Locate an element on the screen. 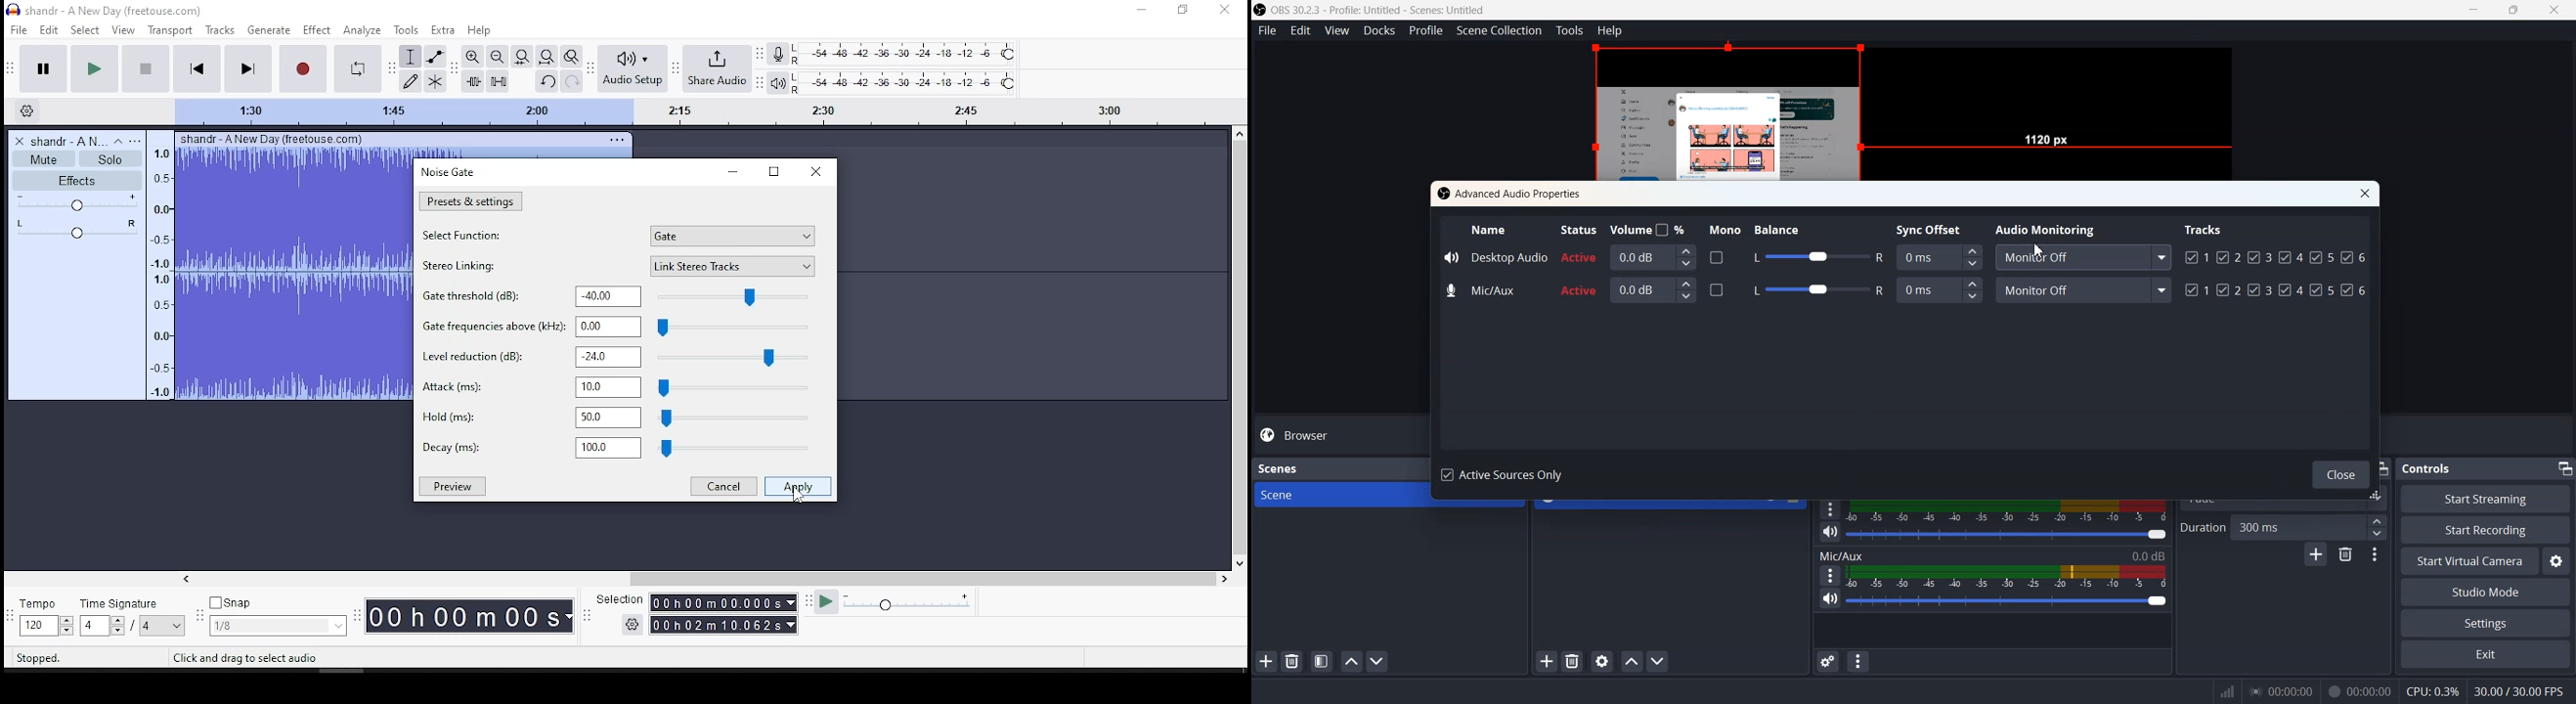 The height and width of the screenshot is (728, 2576). edit is located at coordinates (49, 30).